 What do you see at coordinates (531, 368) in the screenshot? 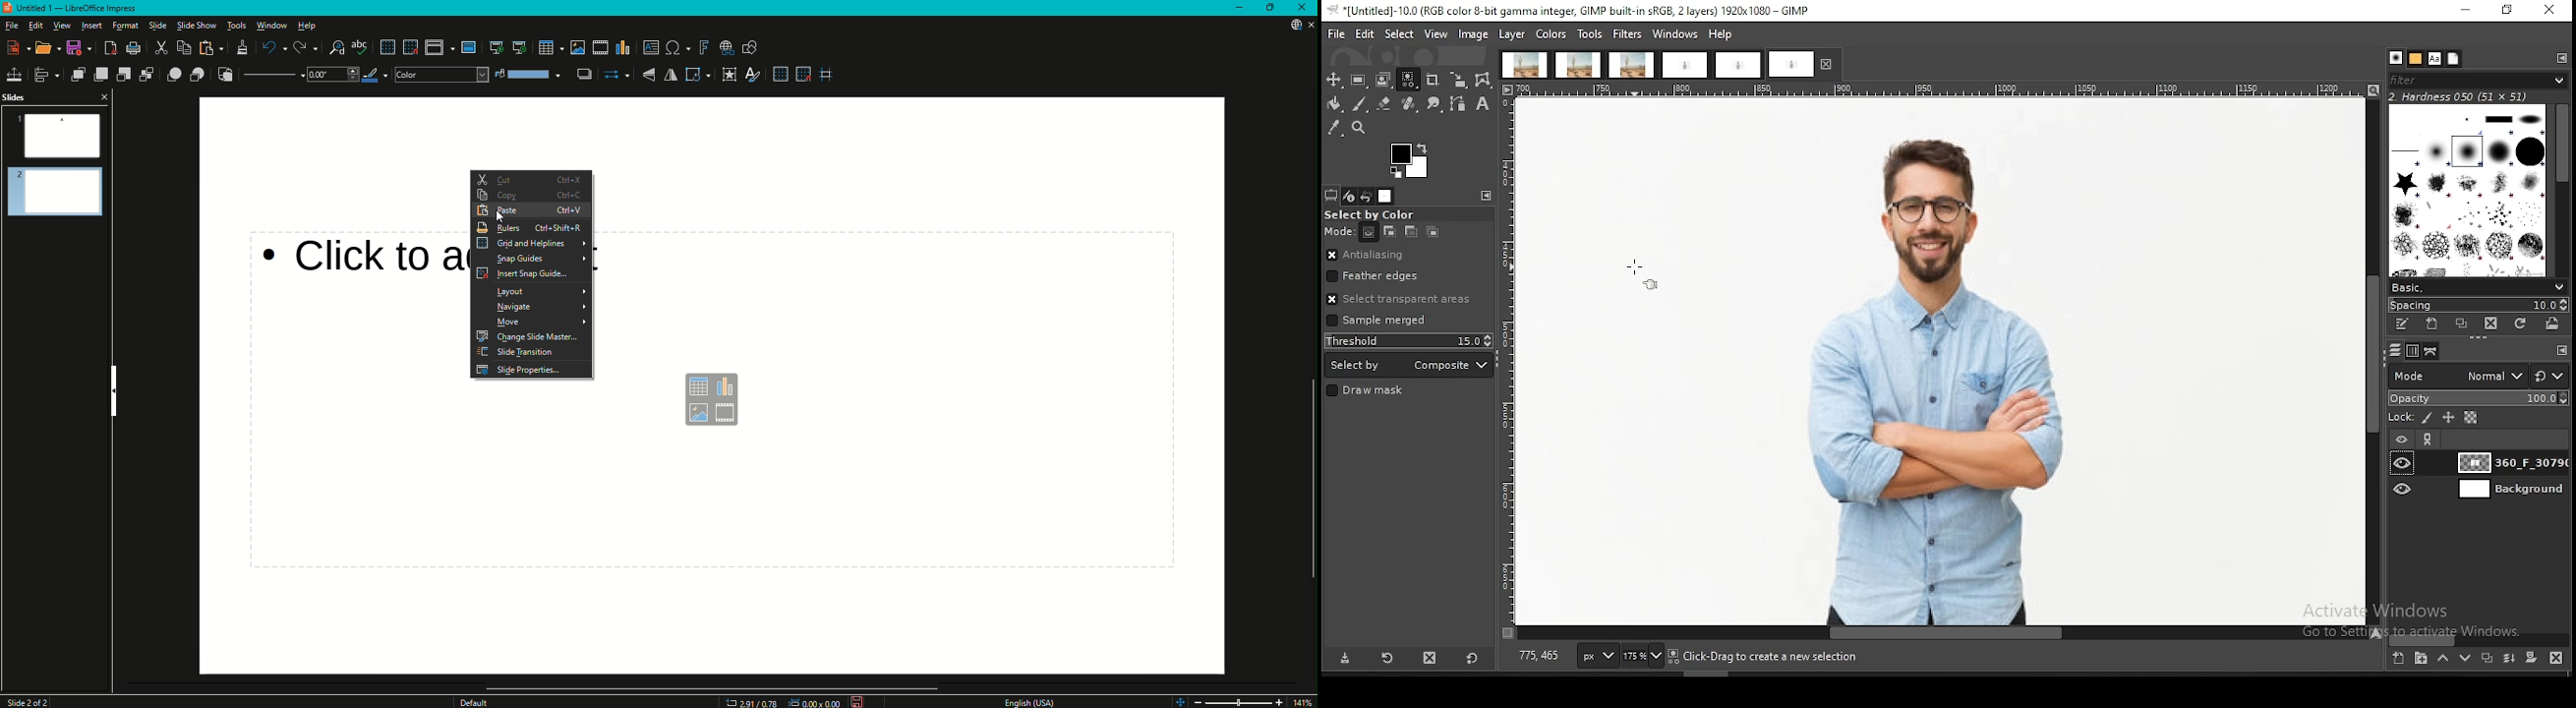
I see `Slide Properties` at bounding box center [531, 368].